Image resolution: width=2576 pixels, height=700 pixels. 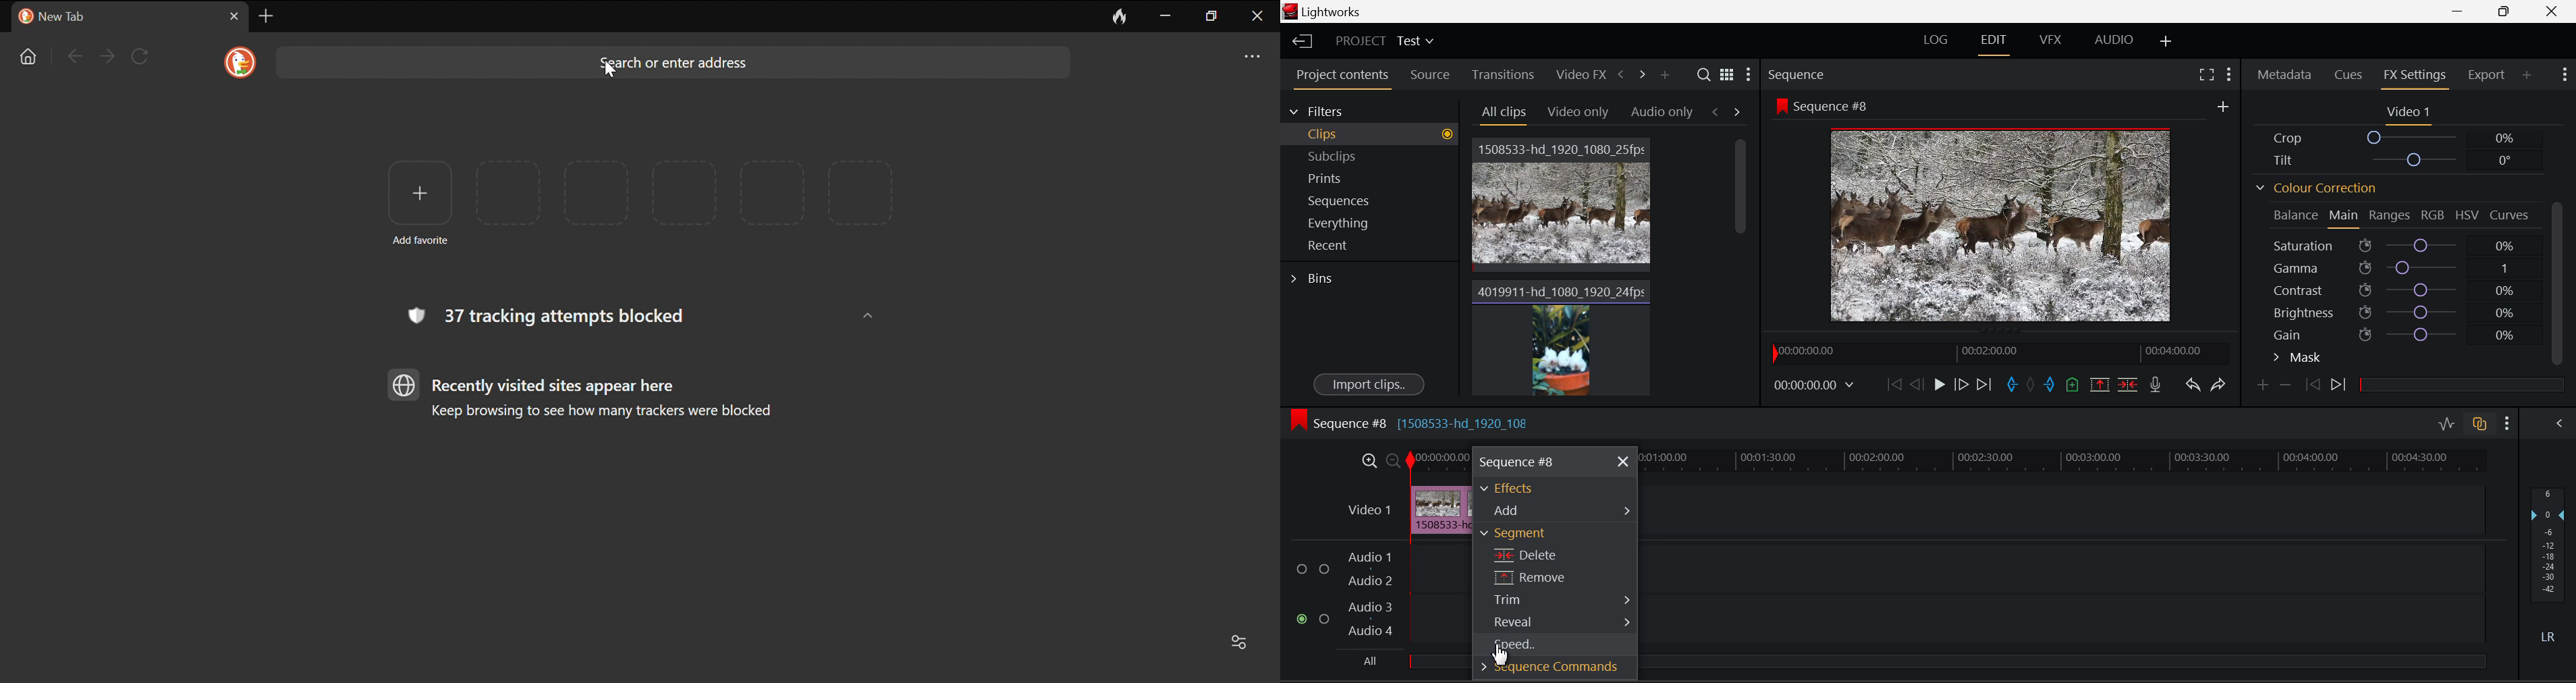 I want to click on Subclips, so click(x=1378, y=156).